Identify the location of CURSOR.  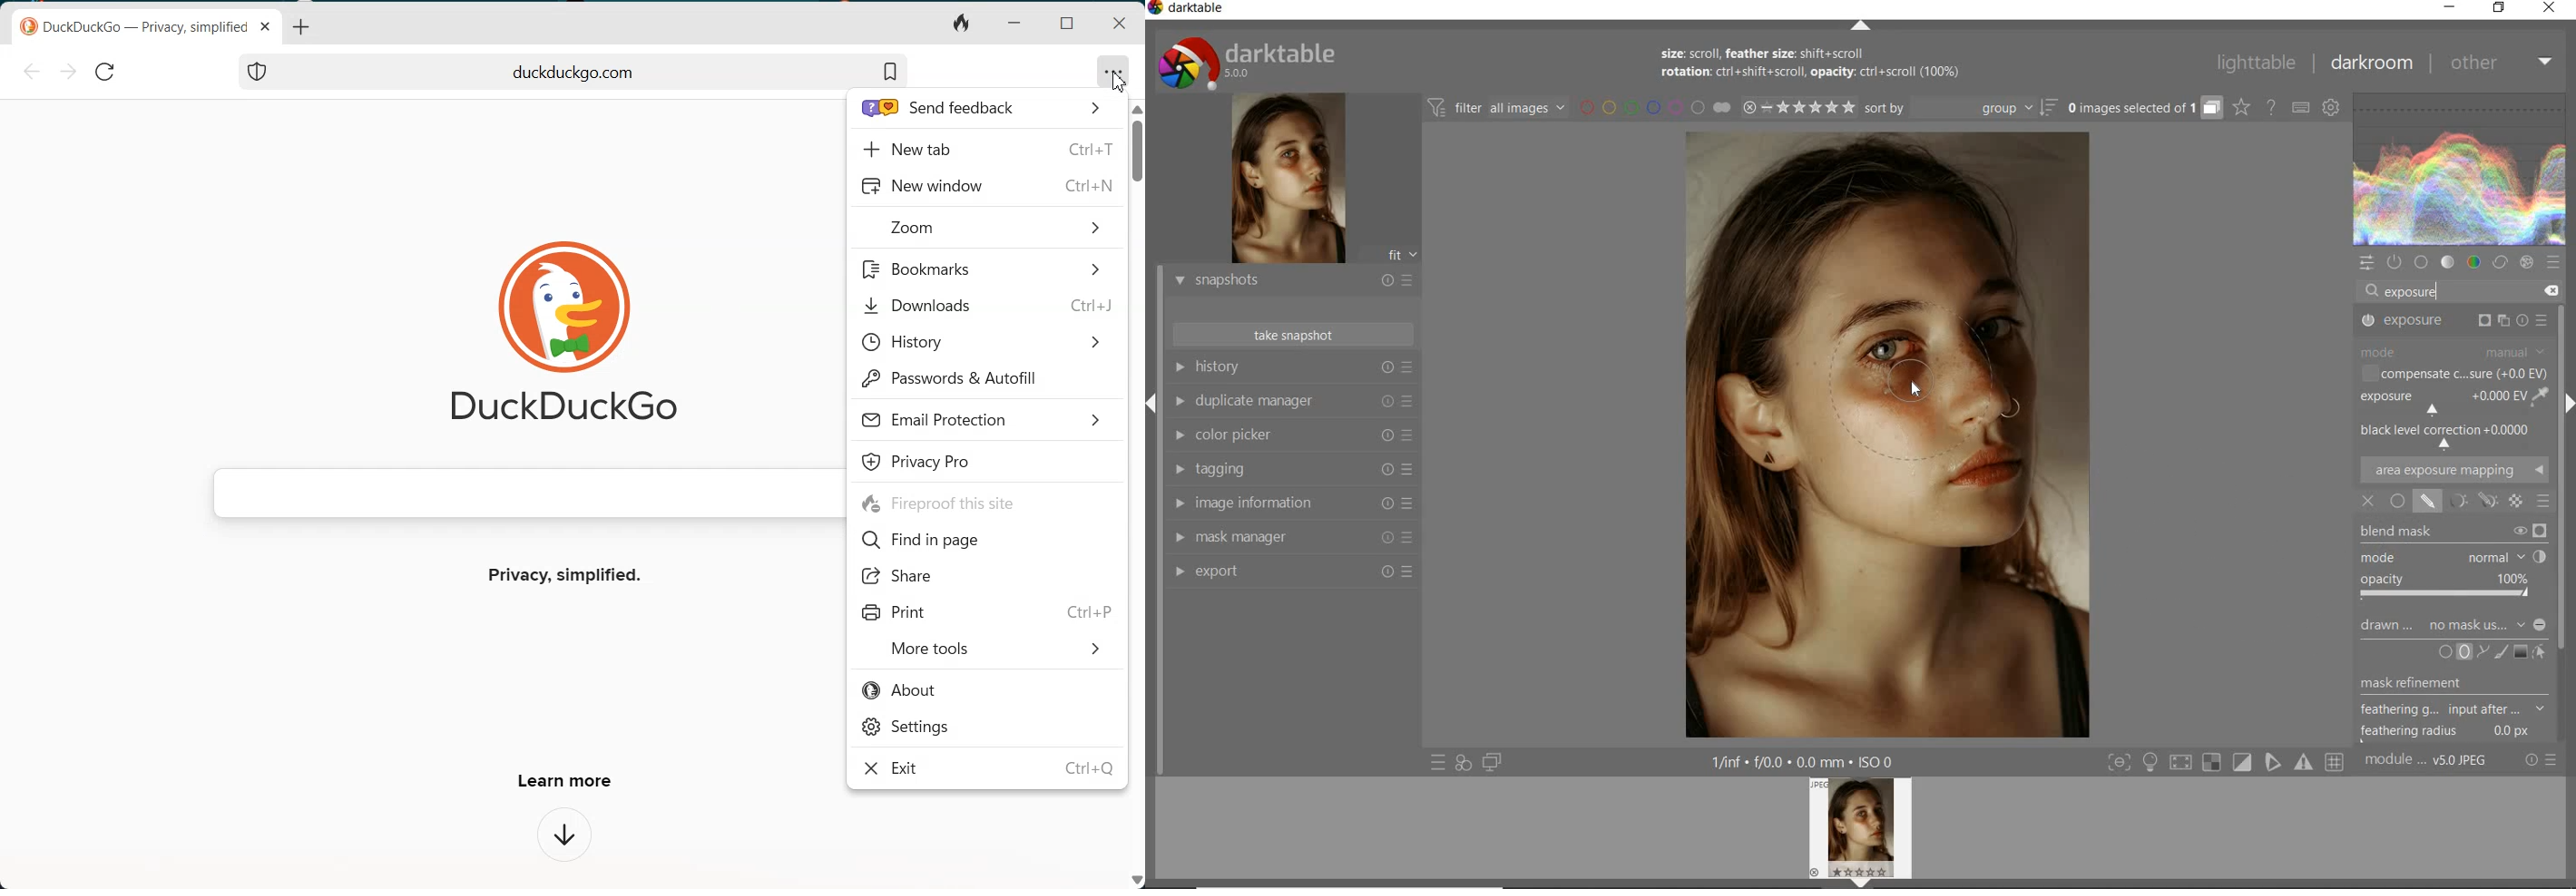
(1918, 390).